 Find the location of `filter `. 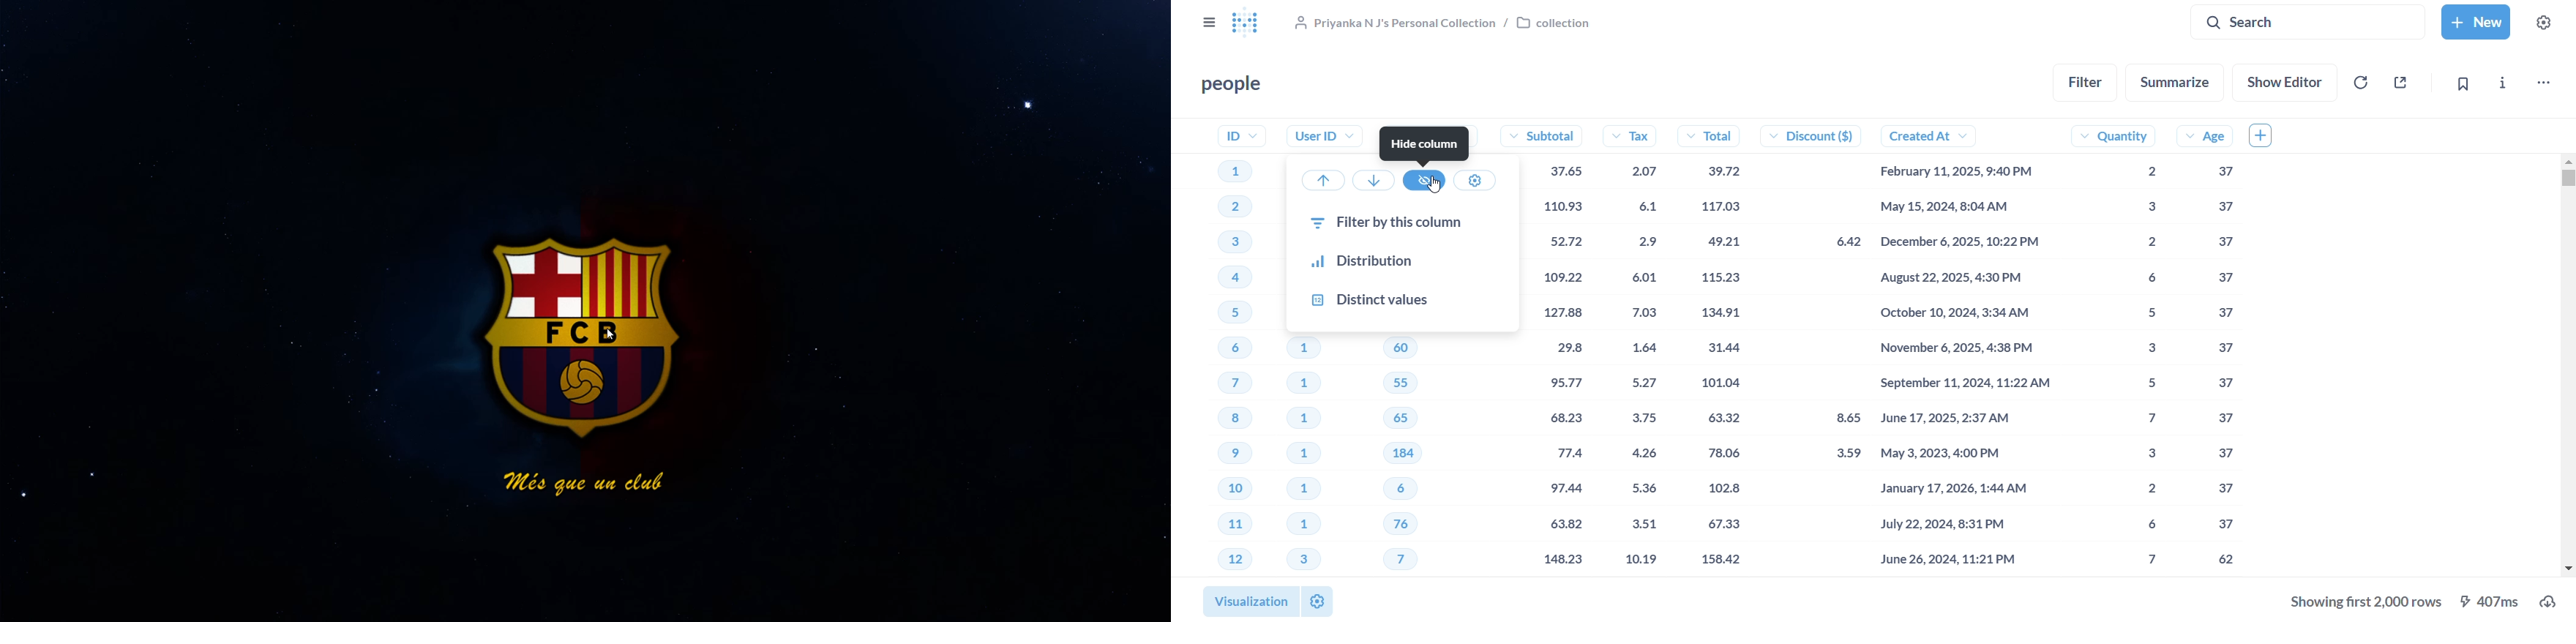

filter  is located at coordinates (2084, 81).